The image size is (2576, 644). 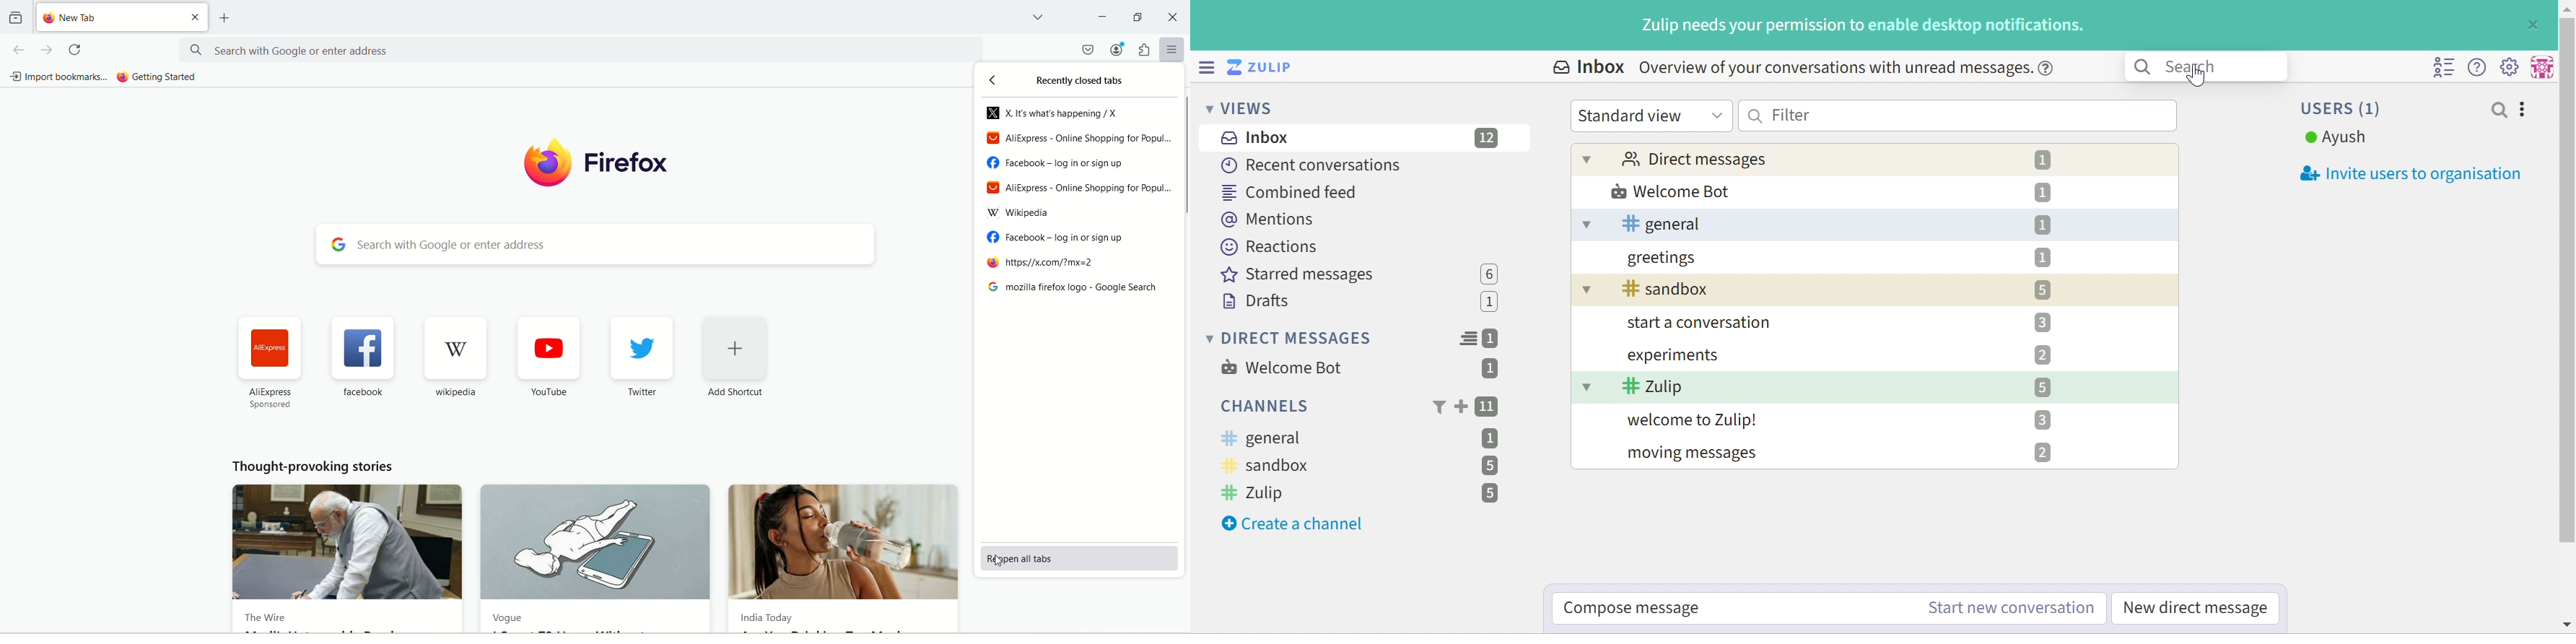 I want to click on moving messages, so click(x=1695, y=455).